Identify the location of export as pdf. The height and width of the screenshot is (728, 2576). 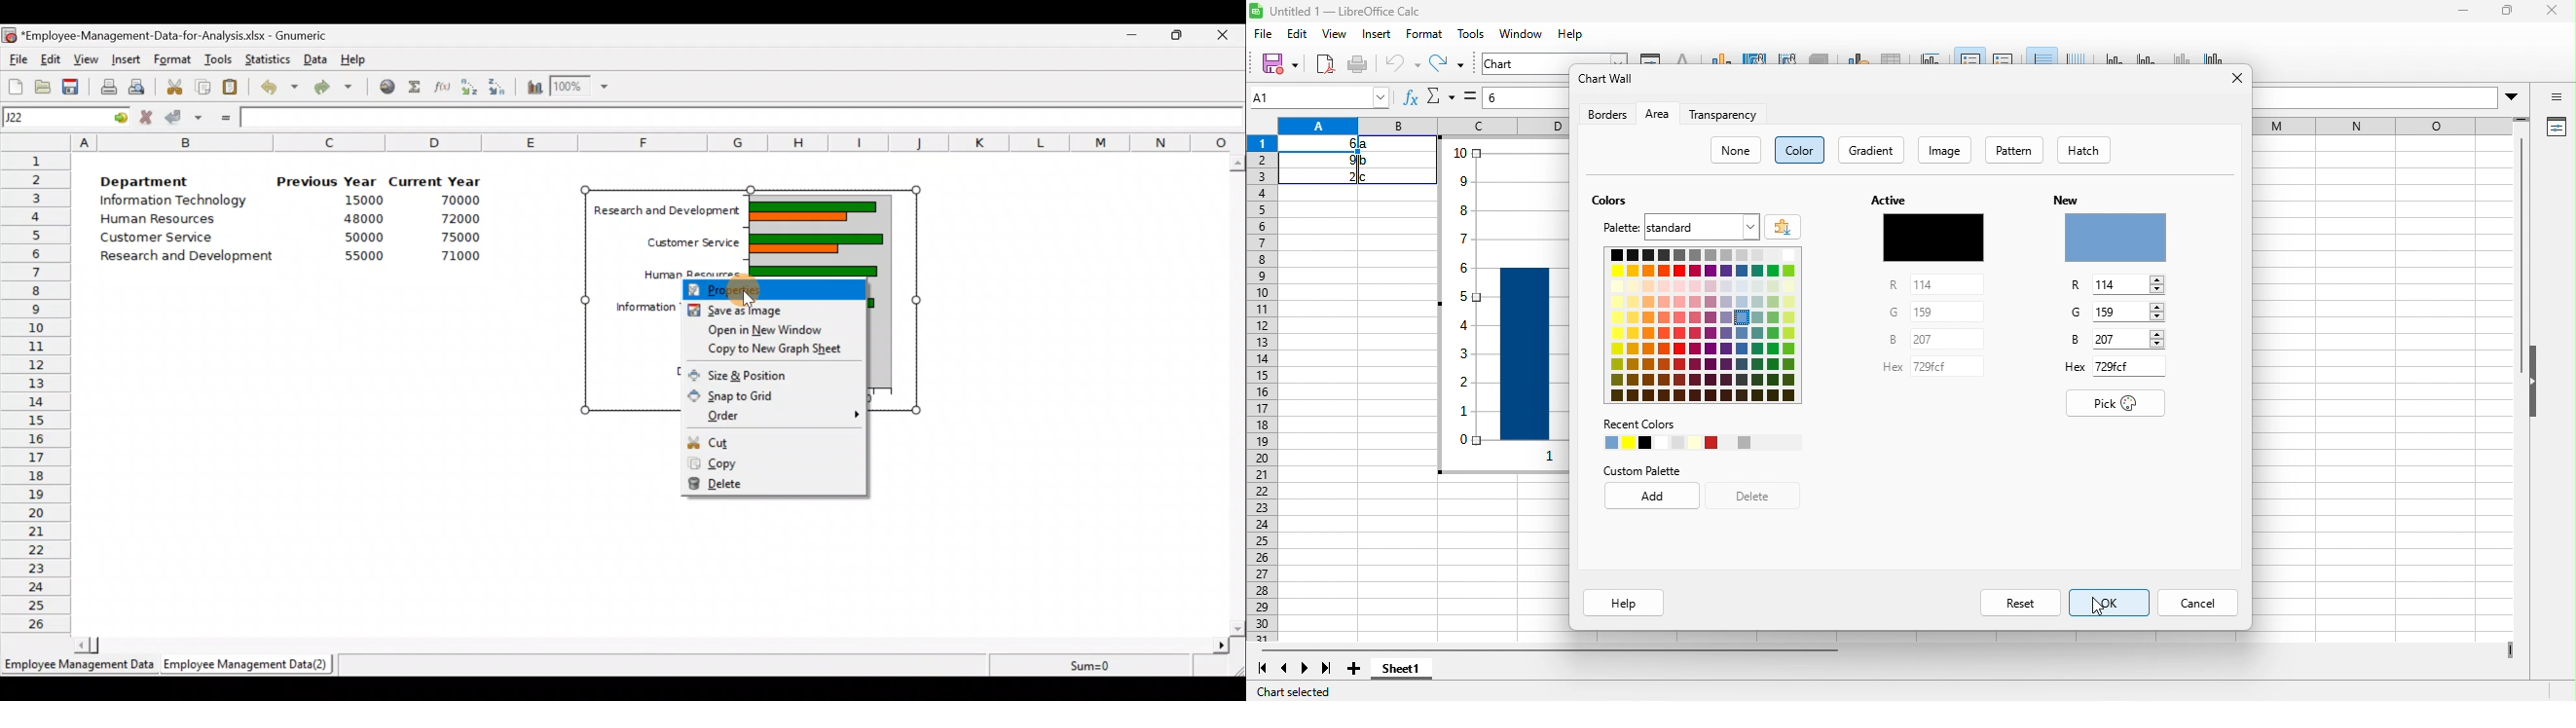
(1325, 63).